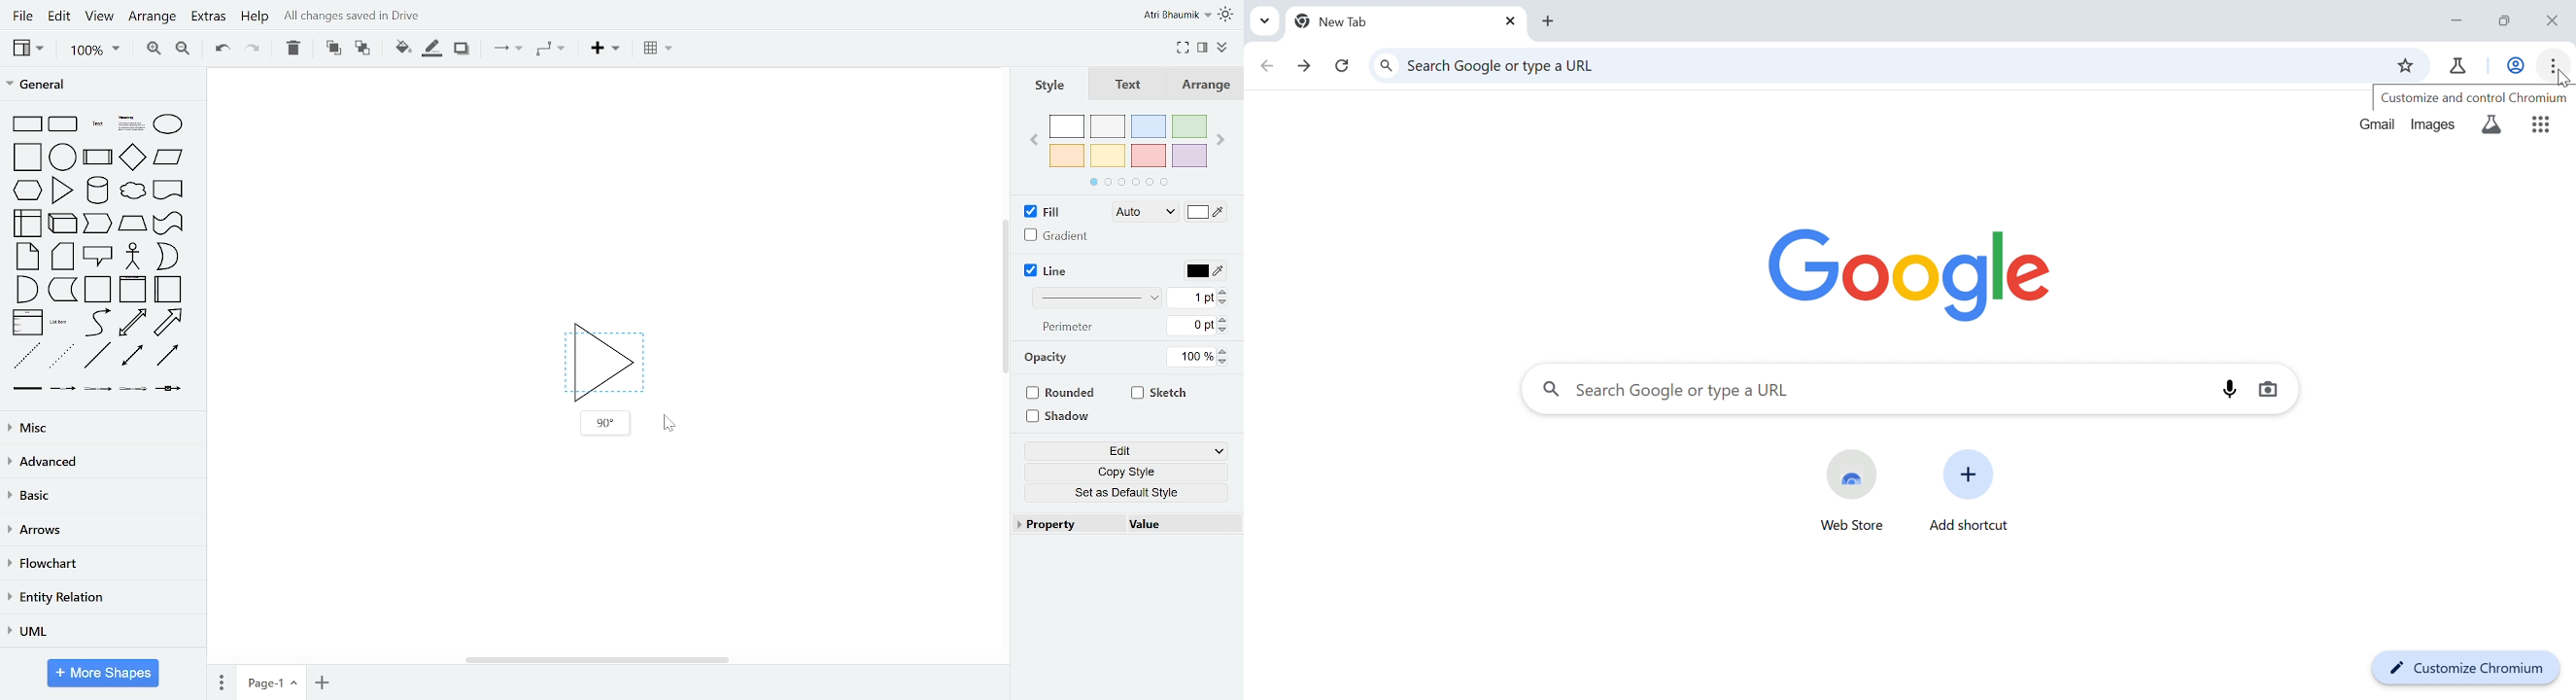 The height and width of the screenshot is (700, 2576). What do you see at coordinates (1143, 213) in the screenshot?
I see `fill sytle` at bounding box center [1143, 213].